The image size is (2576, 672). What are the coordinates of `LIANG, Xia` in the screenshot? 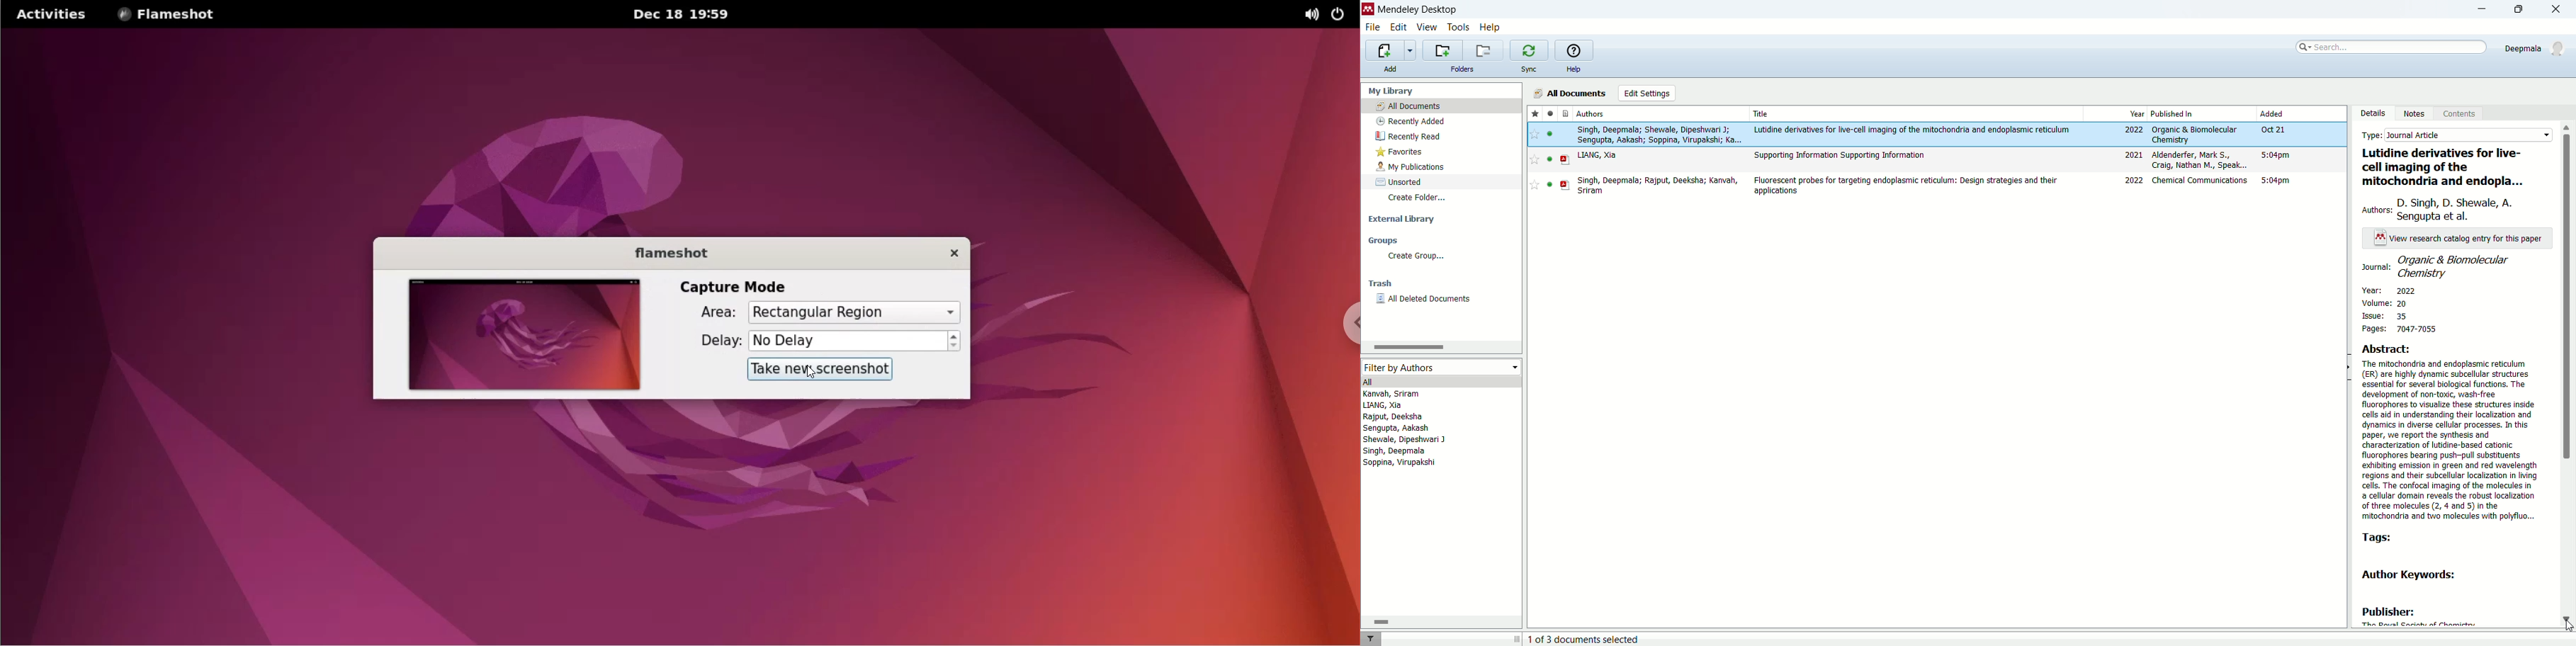 It's located at (1597, 155).